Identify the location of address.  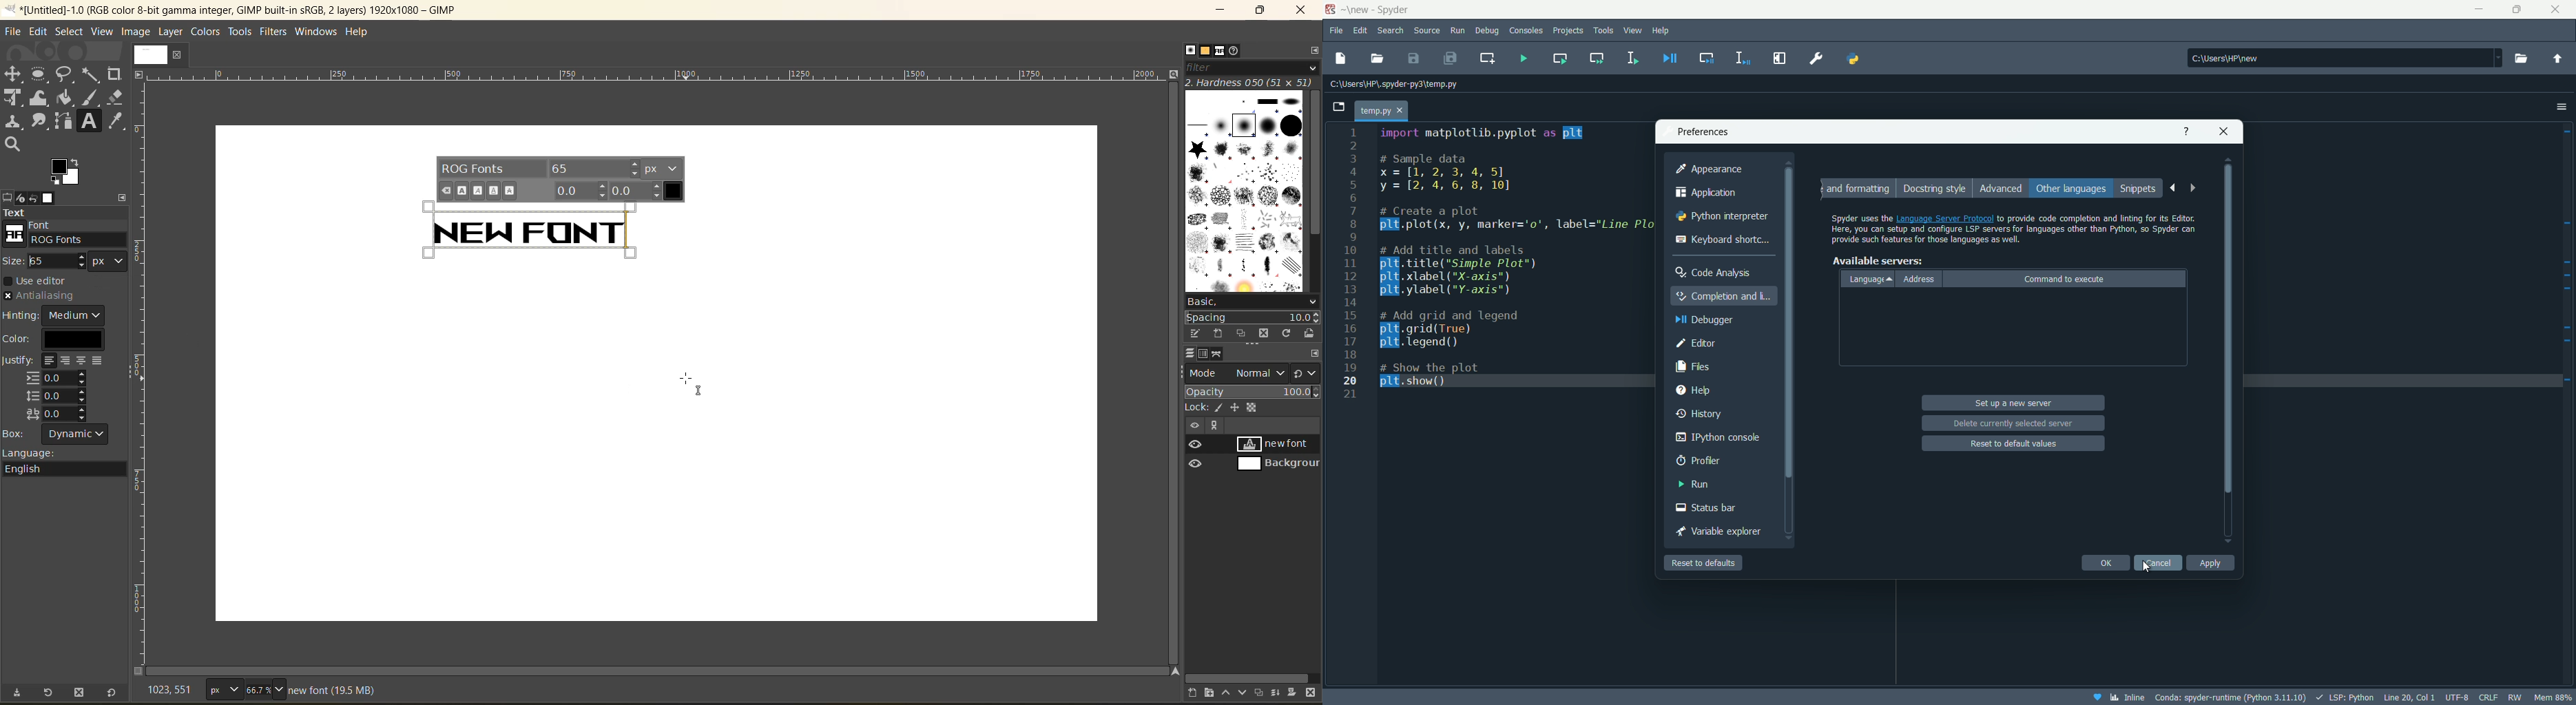
(1920, 280).